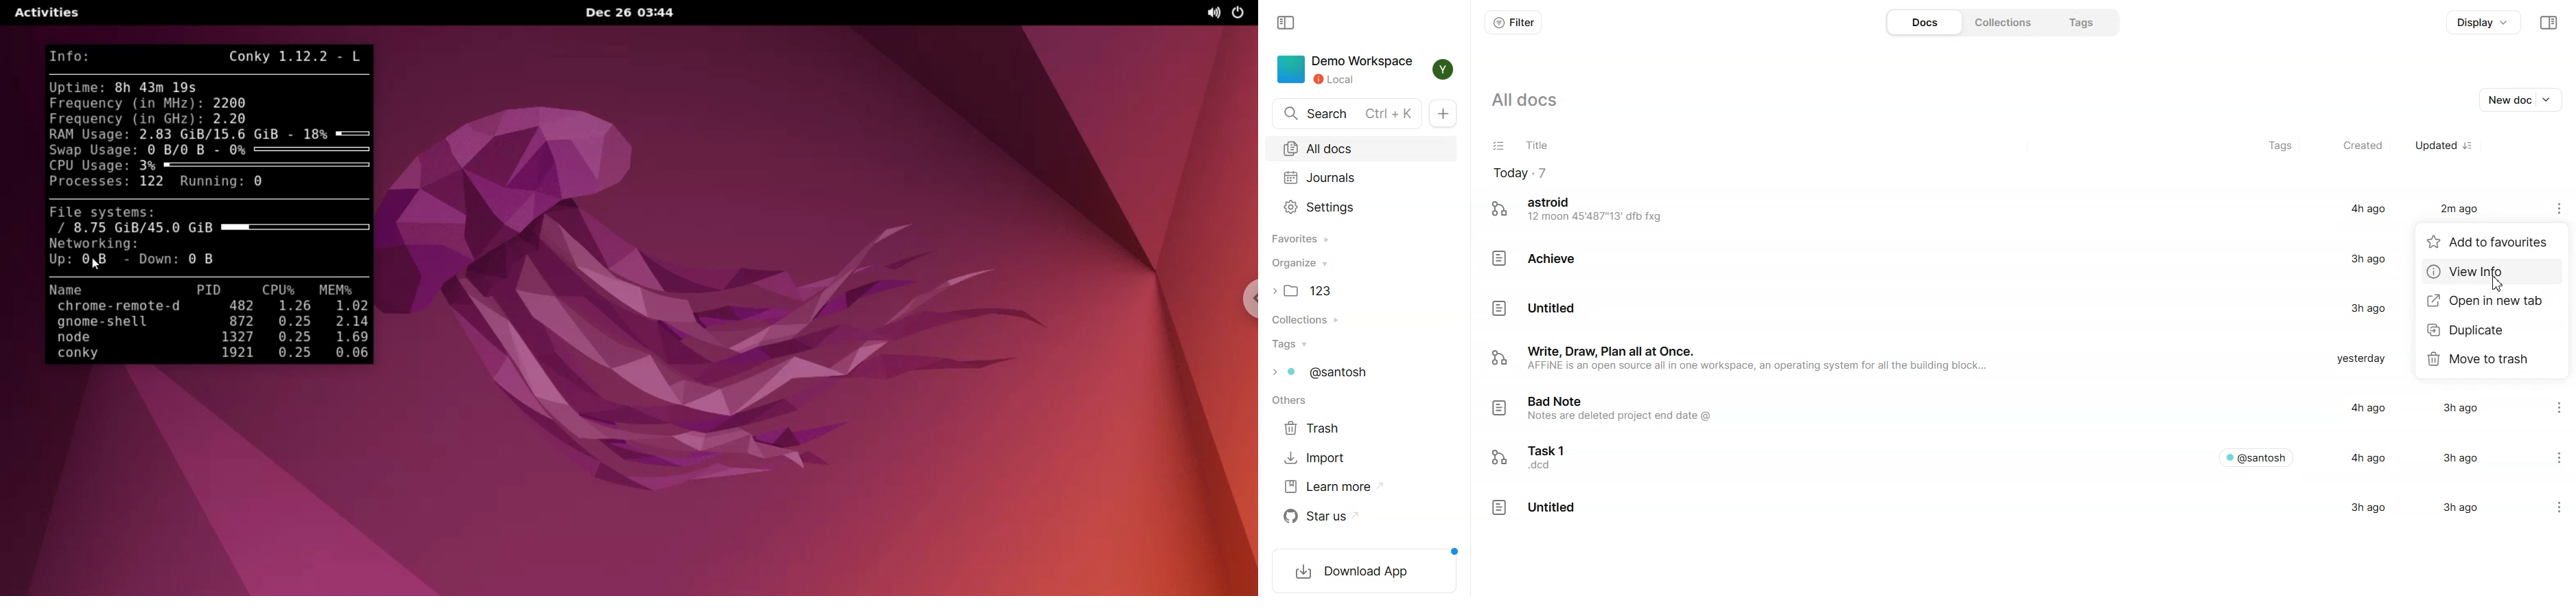 This screenshot has height=616, width=2576. Describe the element at coordinates (2083, 23) in the screenshot. I see `Tags` at that location.